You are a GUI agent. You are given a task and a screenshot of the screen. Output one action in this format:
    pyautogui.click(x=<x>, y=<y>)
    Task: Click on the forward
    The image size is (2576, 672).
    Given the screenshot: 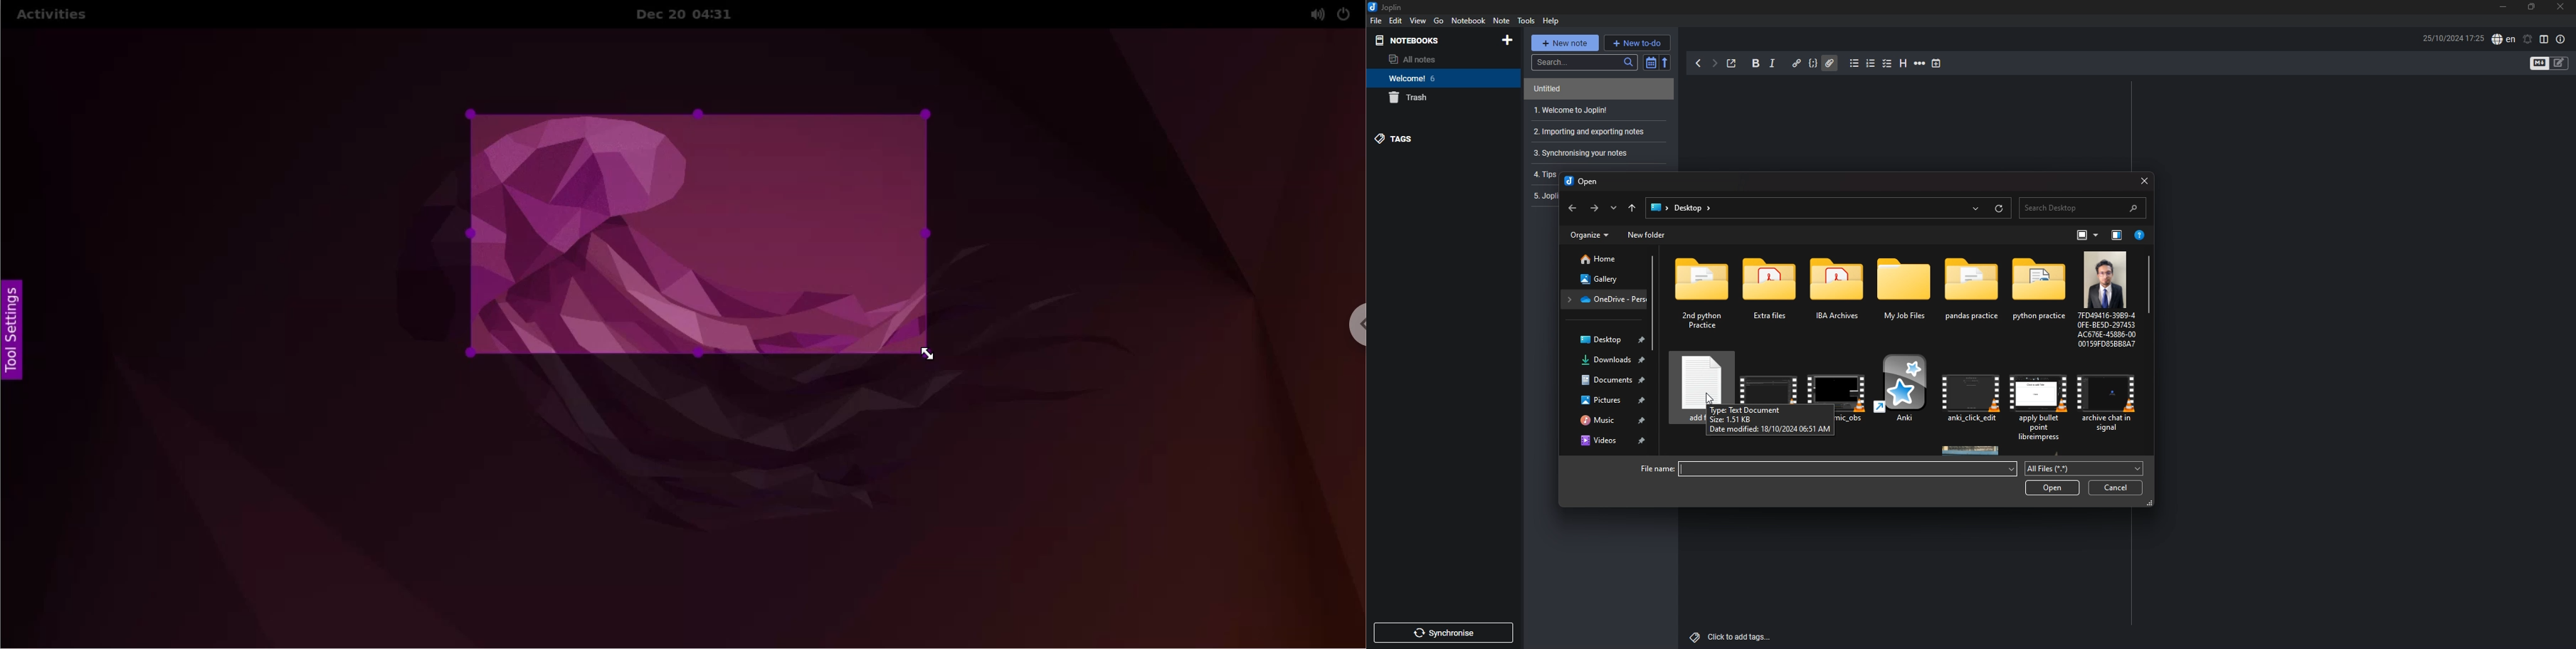 What is the action you would take?
    pyautogui.click(x=1714, y=63)
    